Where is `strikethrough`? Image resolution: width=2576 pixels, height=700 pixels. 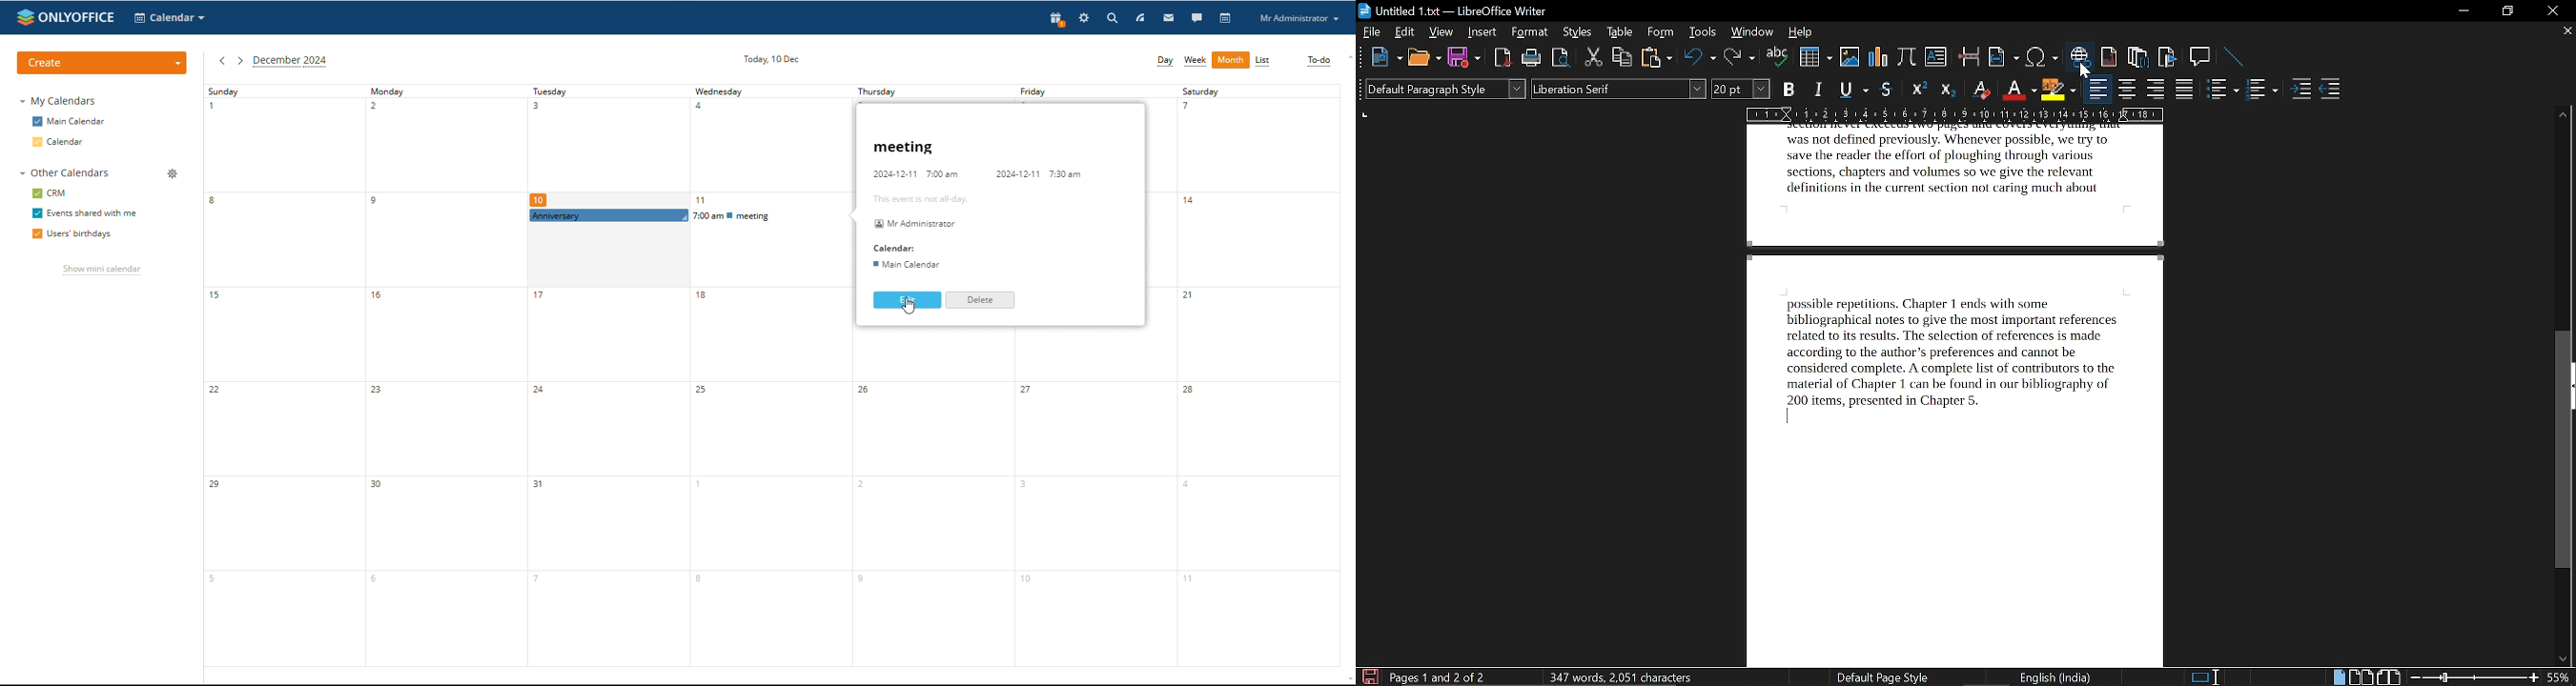
strikethrough is located at coordinates (1886, 90).